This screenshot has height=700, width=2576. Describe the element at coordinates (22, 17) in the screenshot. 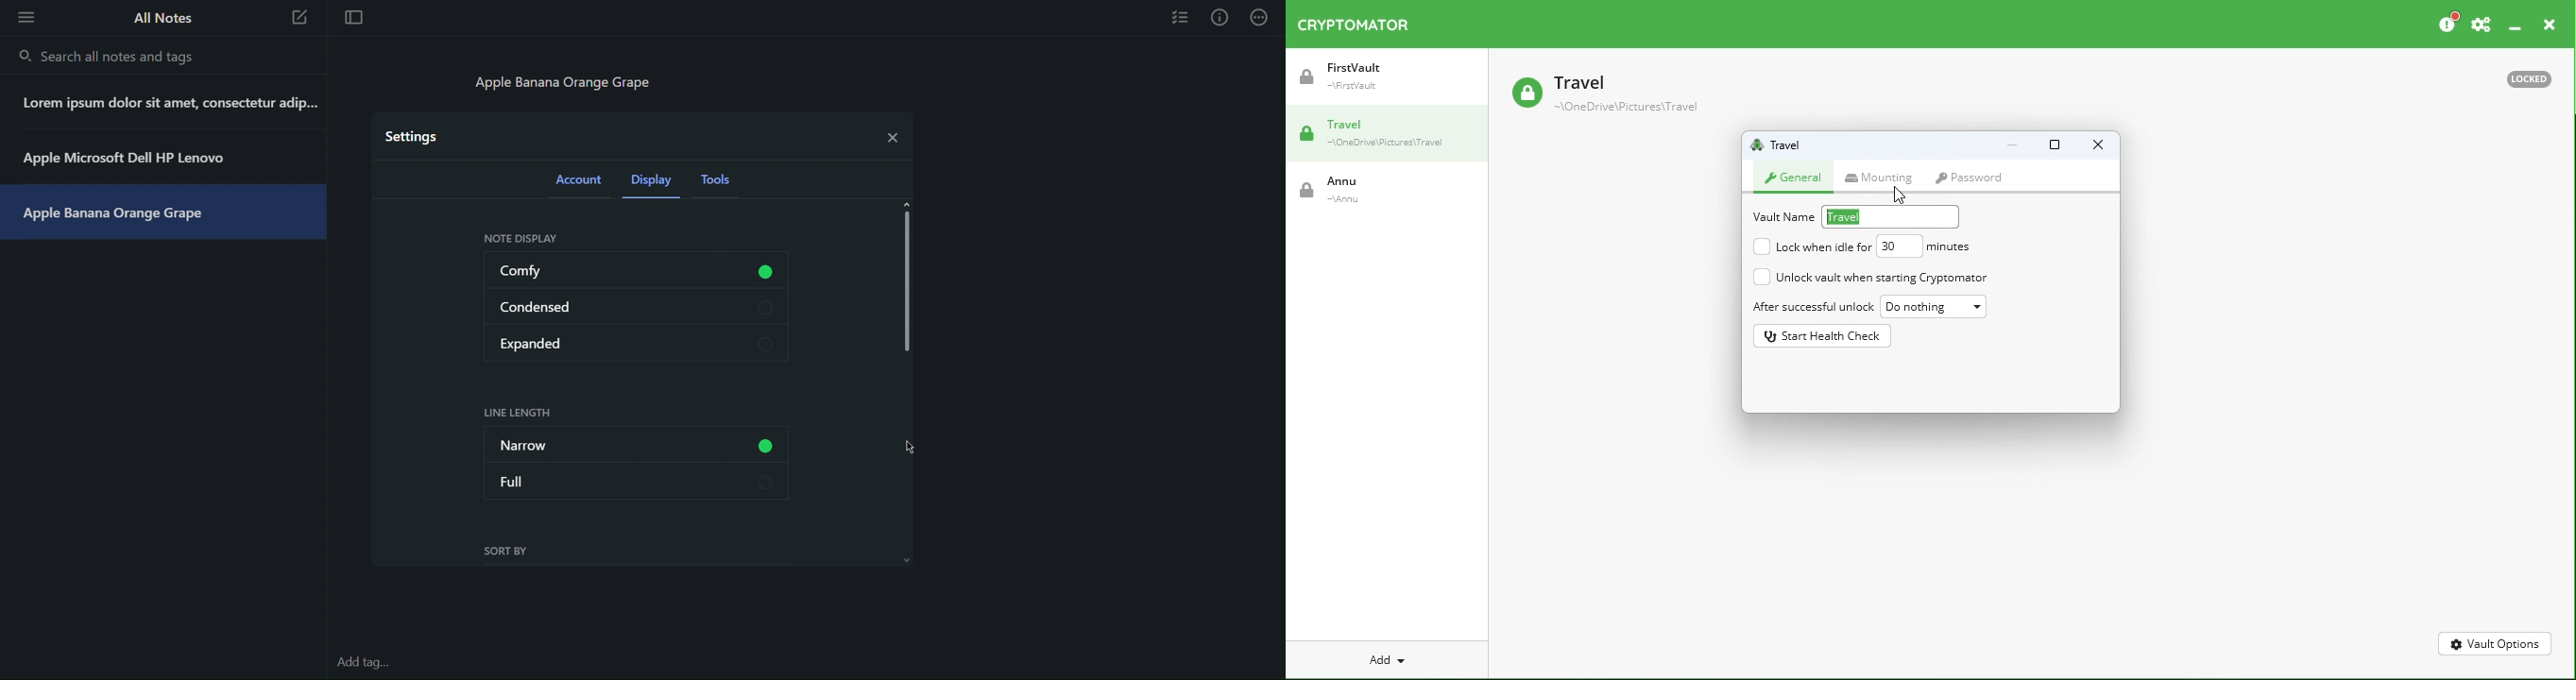

I see `More Options` at that location.